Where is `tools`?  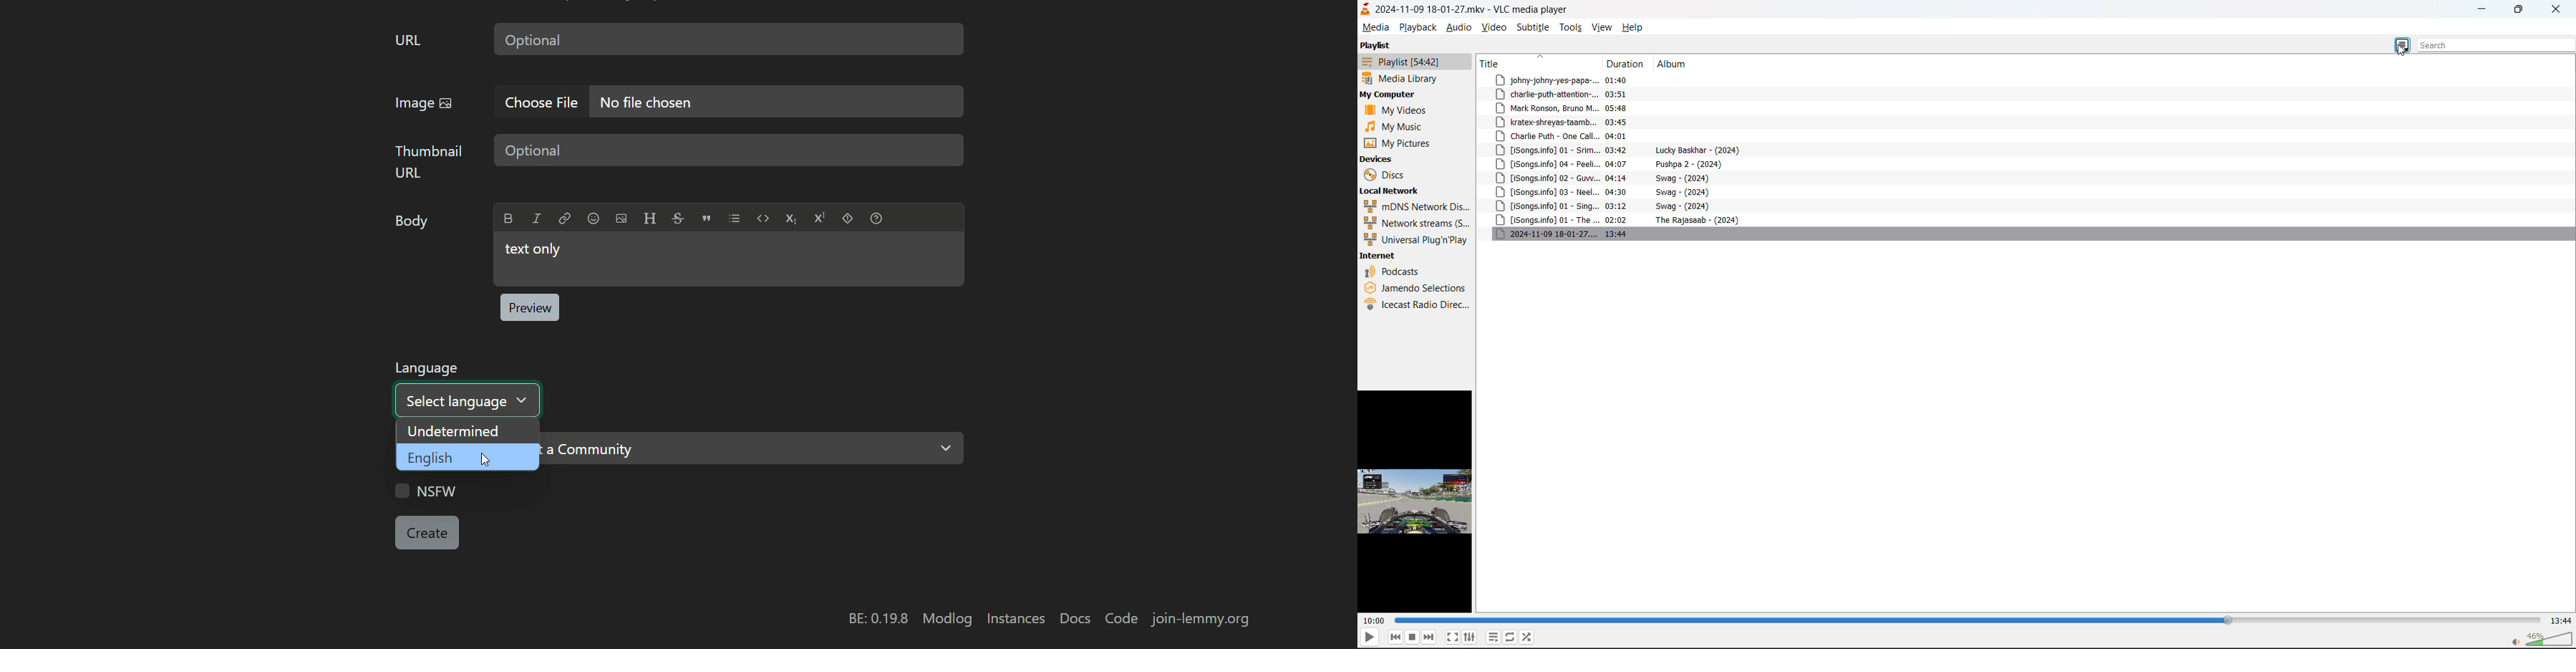 tools is located at coordinates (1573, 27).